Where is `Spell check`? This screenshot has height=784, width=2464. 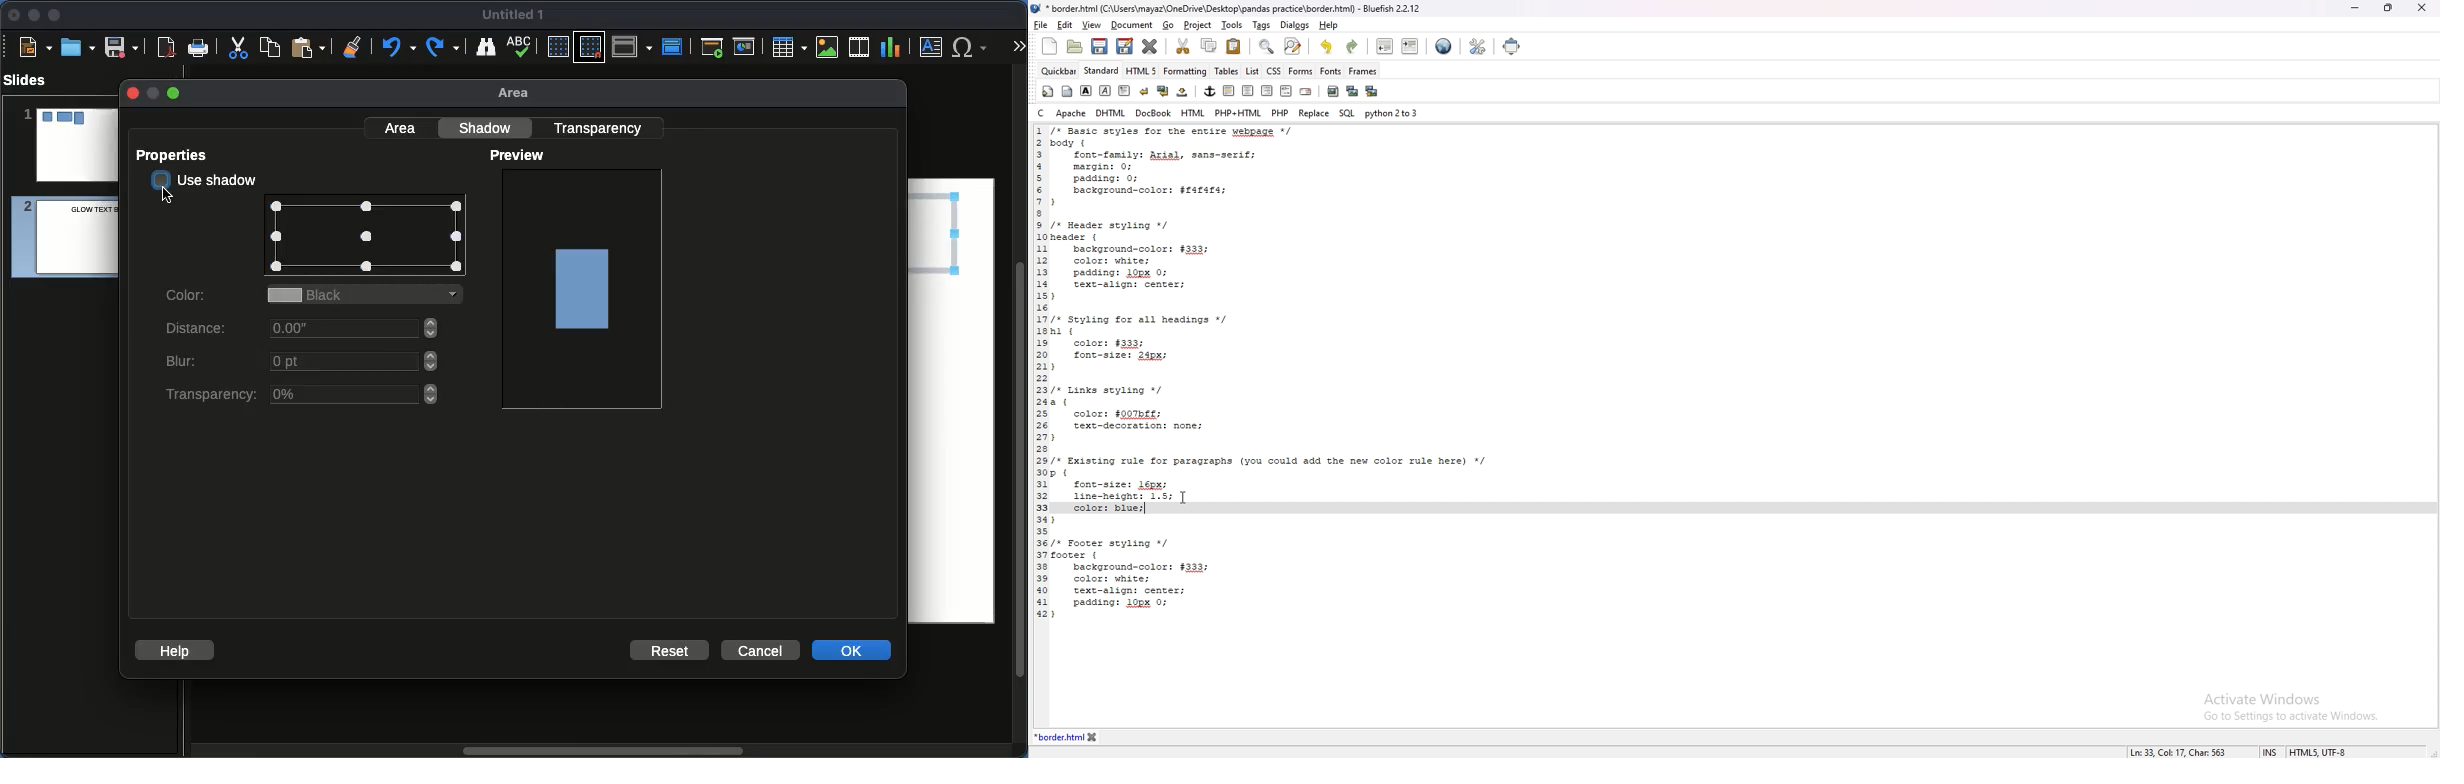 Spell check is located at coordinates (521, 48).